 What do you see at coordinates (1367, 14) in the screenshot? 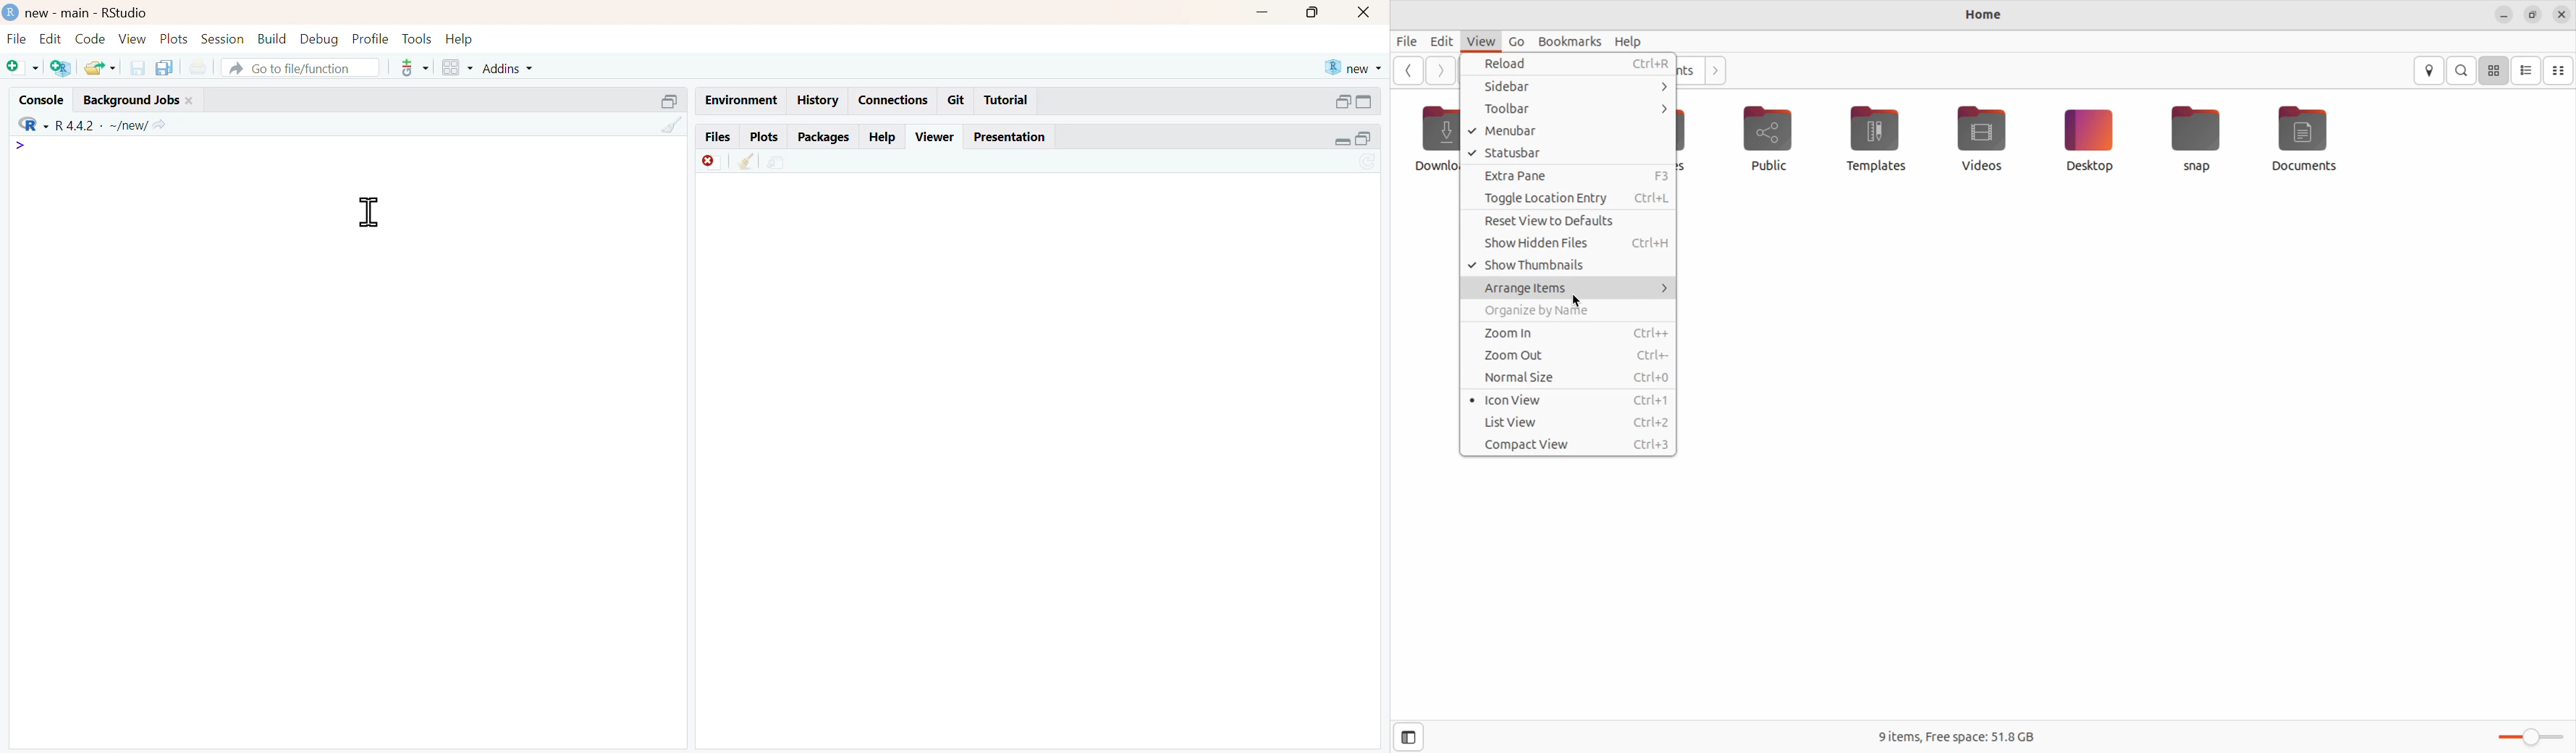
I see `close` at bounding box center [1367, 14].